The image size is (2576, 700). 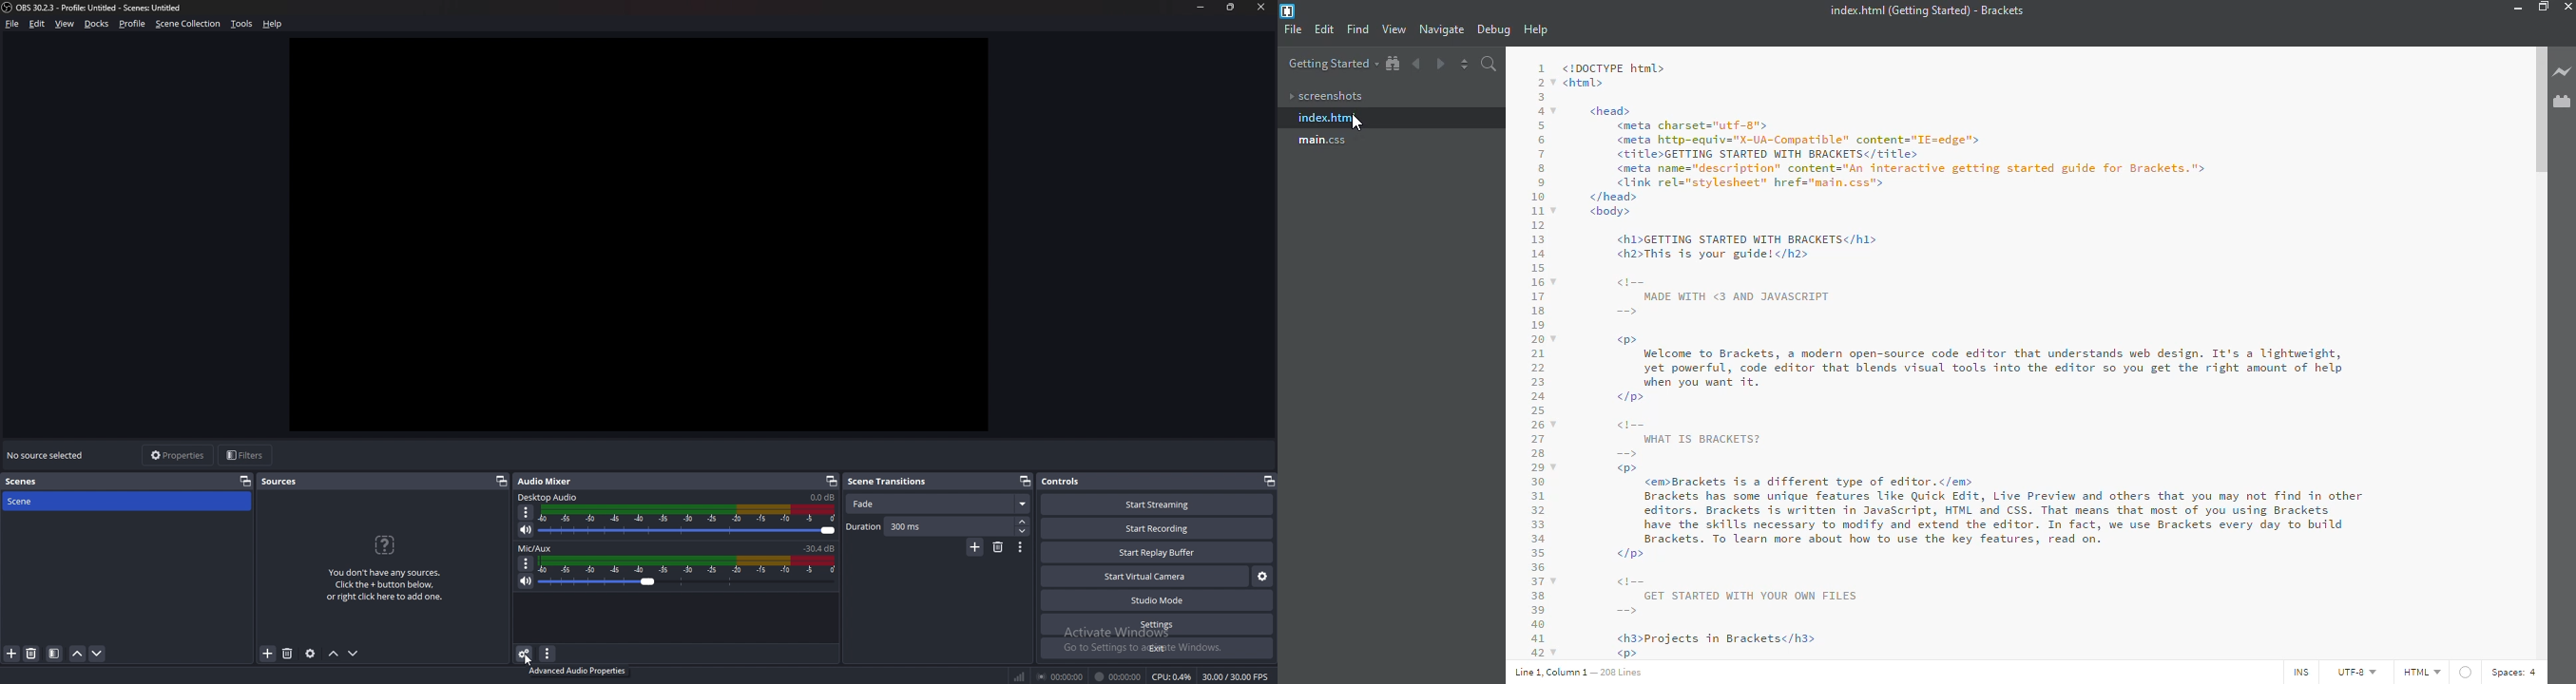 What do you see at coordinates (32, 654) in the screenshot?
I see `remove scene` at bounding box center [32, 654].